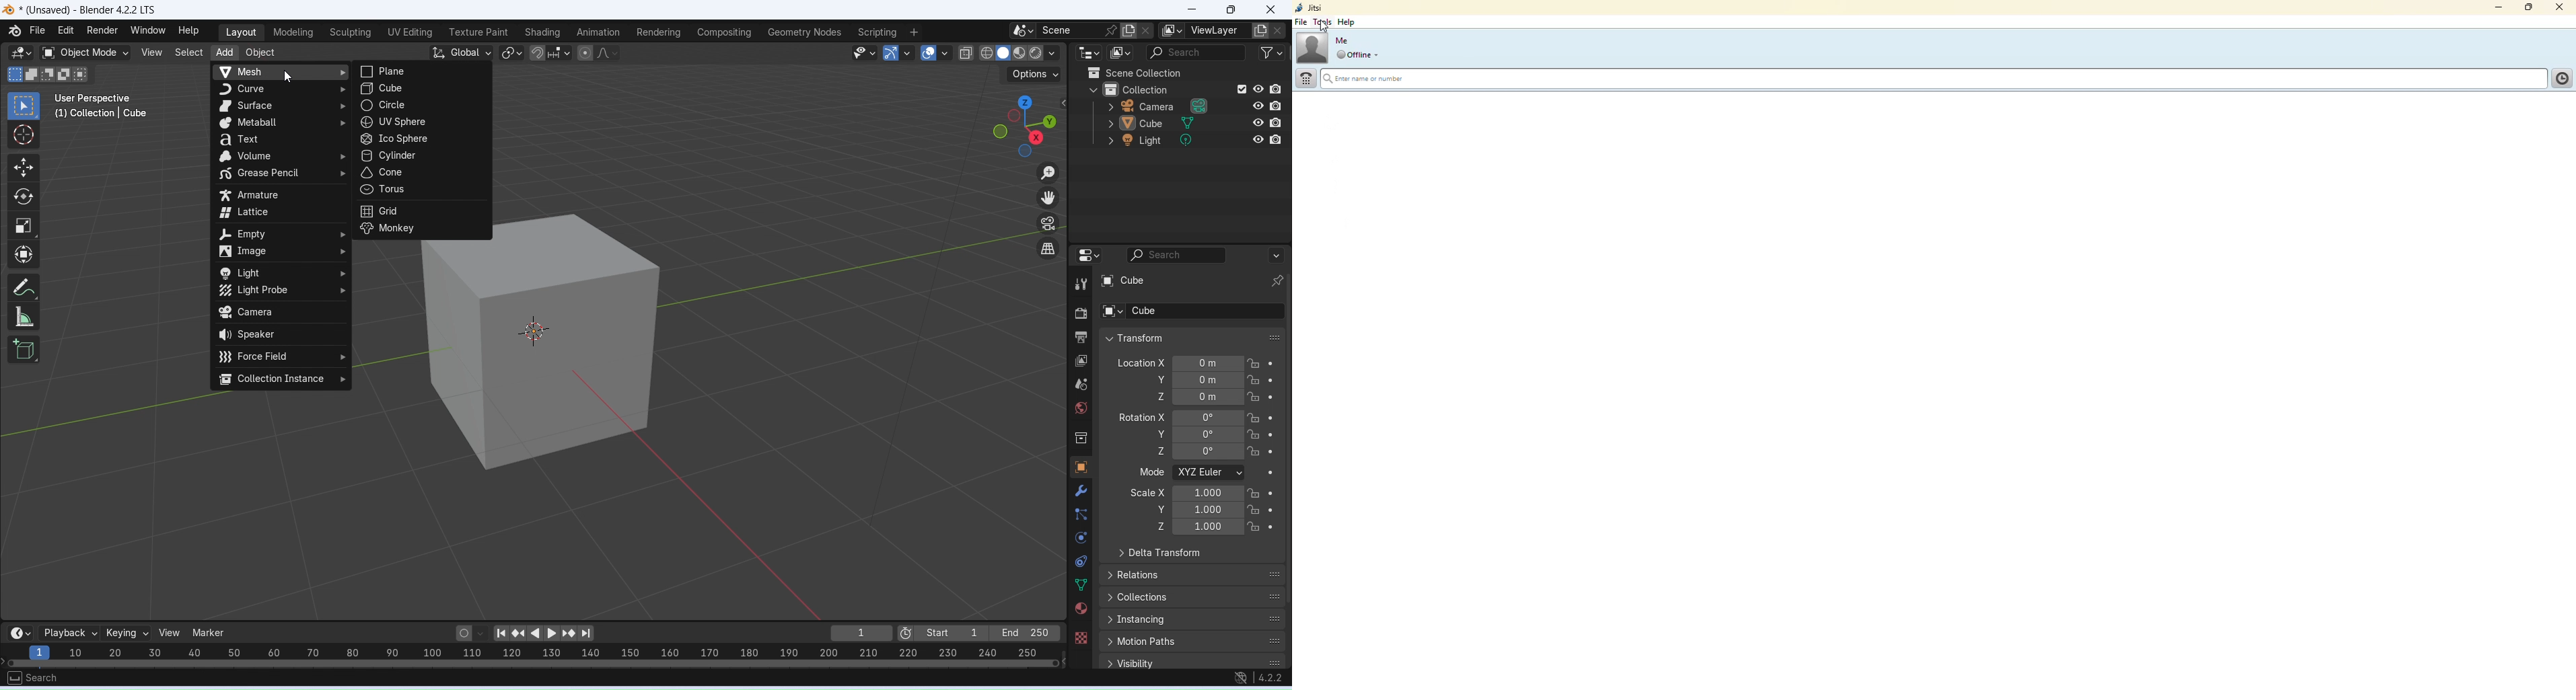 The width and height of the screenshot is (2576, 700). Describe the element at coordinates (46, 73) in the screenshot. I see `Modes` at that location.